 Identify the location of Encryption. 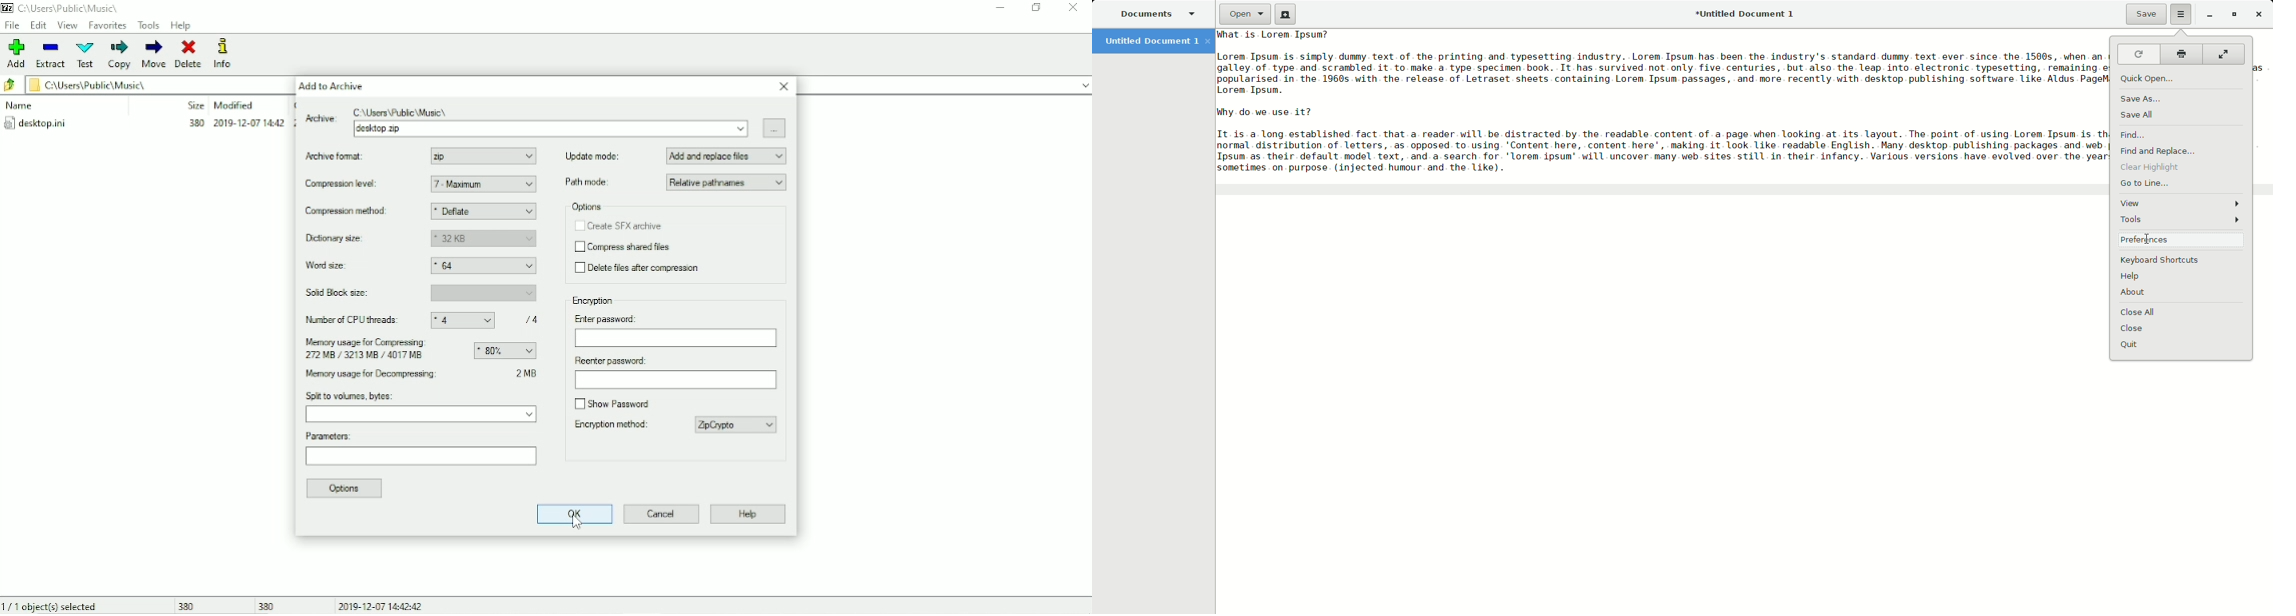
(595, 301).